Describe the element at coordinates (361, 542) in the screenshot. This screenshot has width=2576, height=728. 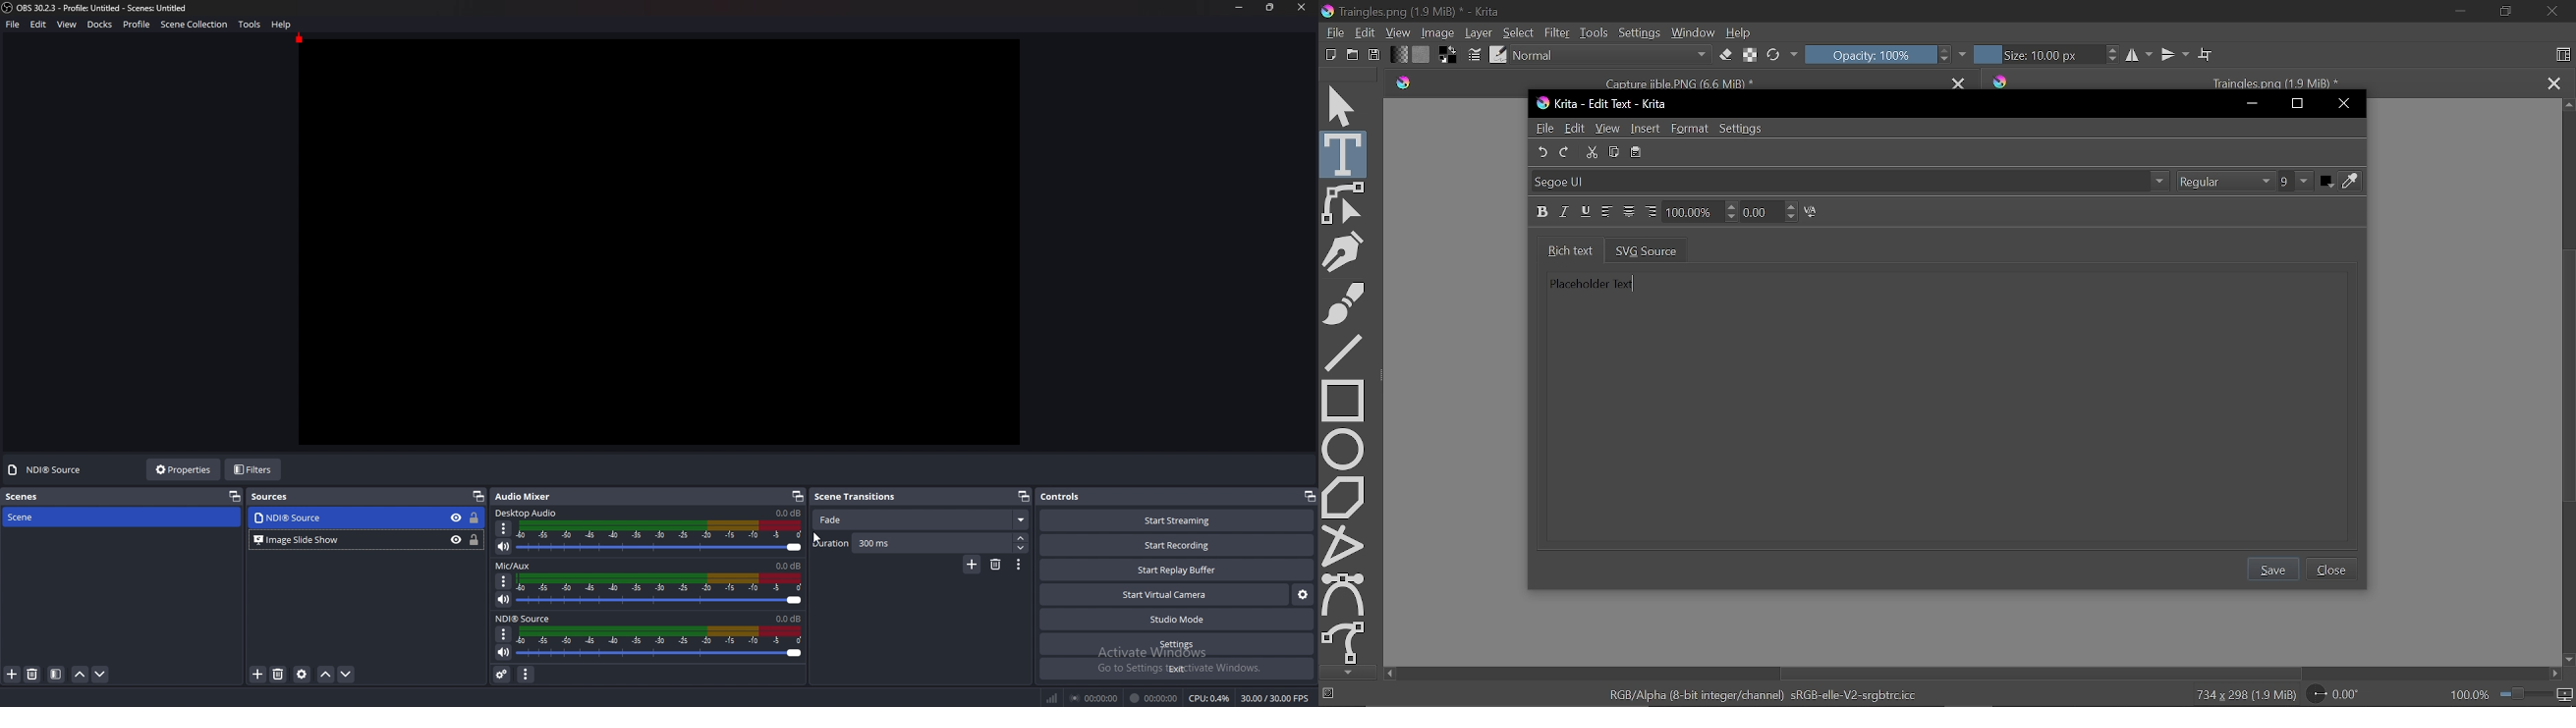
I see `‘Bl Image Slide Show © a` at that location.